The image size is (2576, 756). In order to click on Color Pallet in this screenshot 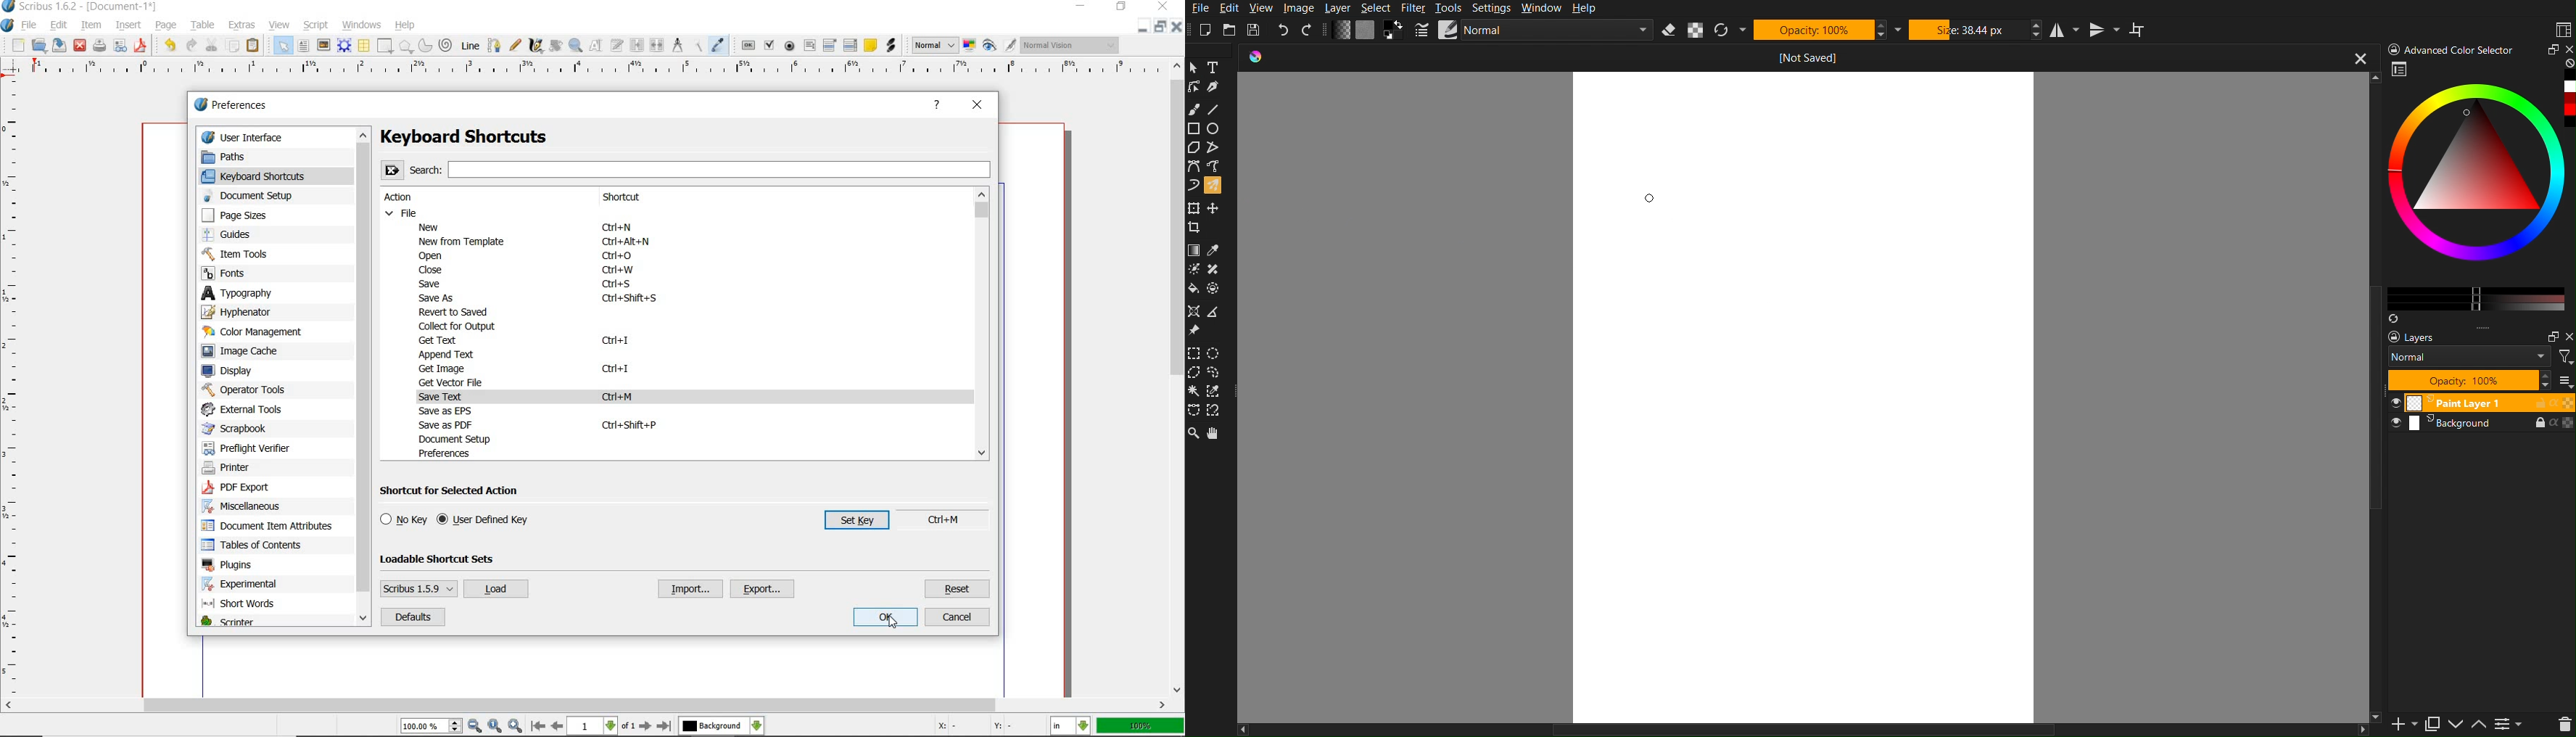, I will do `click(1218, 292)`.